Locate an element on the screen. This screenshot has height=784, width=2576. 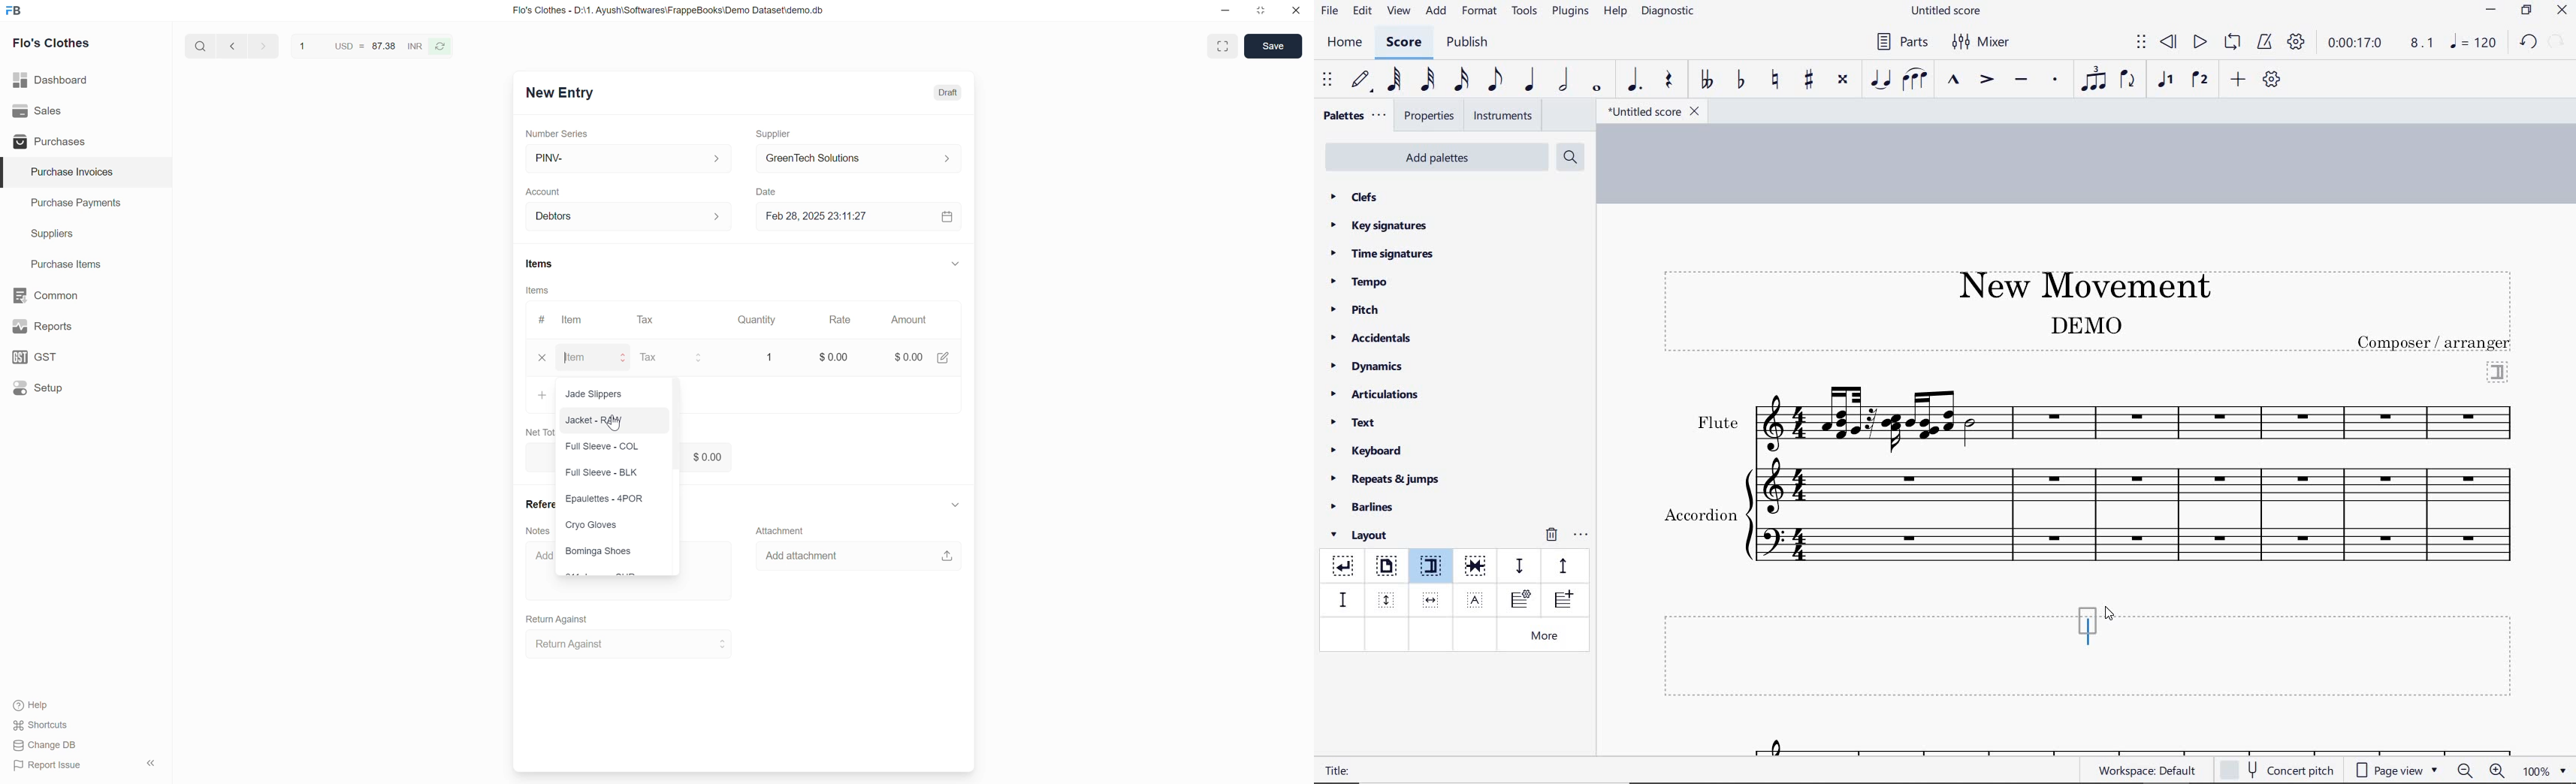
Supplier is located at coordinates (774, 134).